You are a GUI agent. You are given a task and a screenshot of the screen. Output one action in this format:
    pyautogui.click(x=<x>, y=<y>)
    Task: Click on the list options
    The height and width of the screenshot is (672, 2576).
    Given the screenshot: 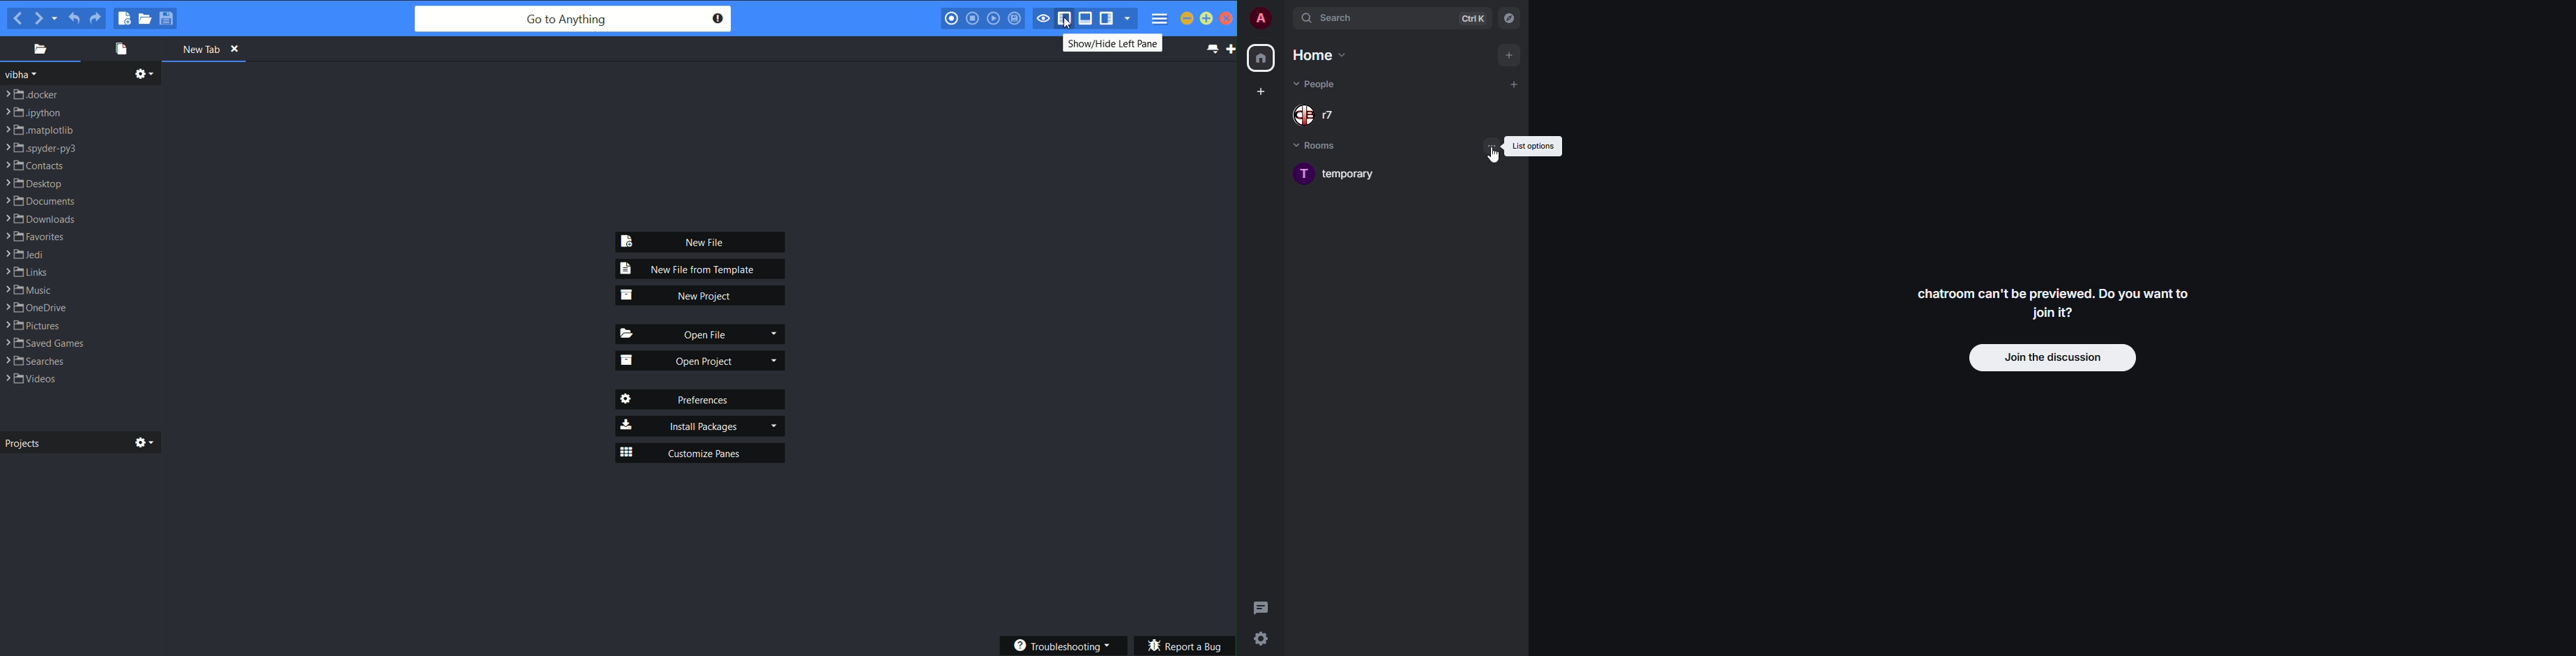 What is the action you would take?
    pyautogui.click(x=1491, y=146)
    